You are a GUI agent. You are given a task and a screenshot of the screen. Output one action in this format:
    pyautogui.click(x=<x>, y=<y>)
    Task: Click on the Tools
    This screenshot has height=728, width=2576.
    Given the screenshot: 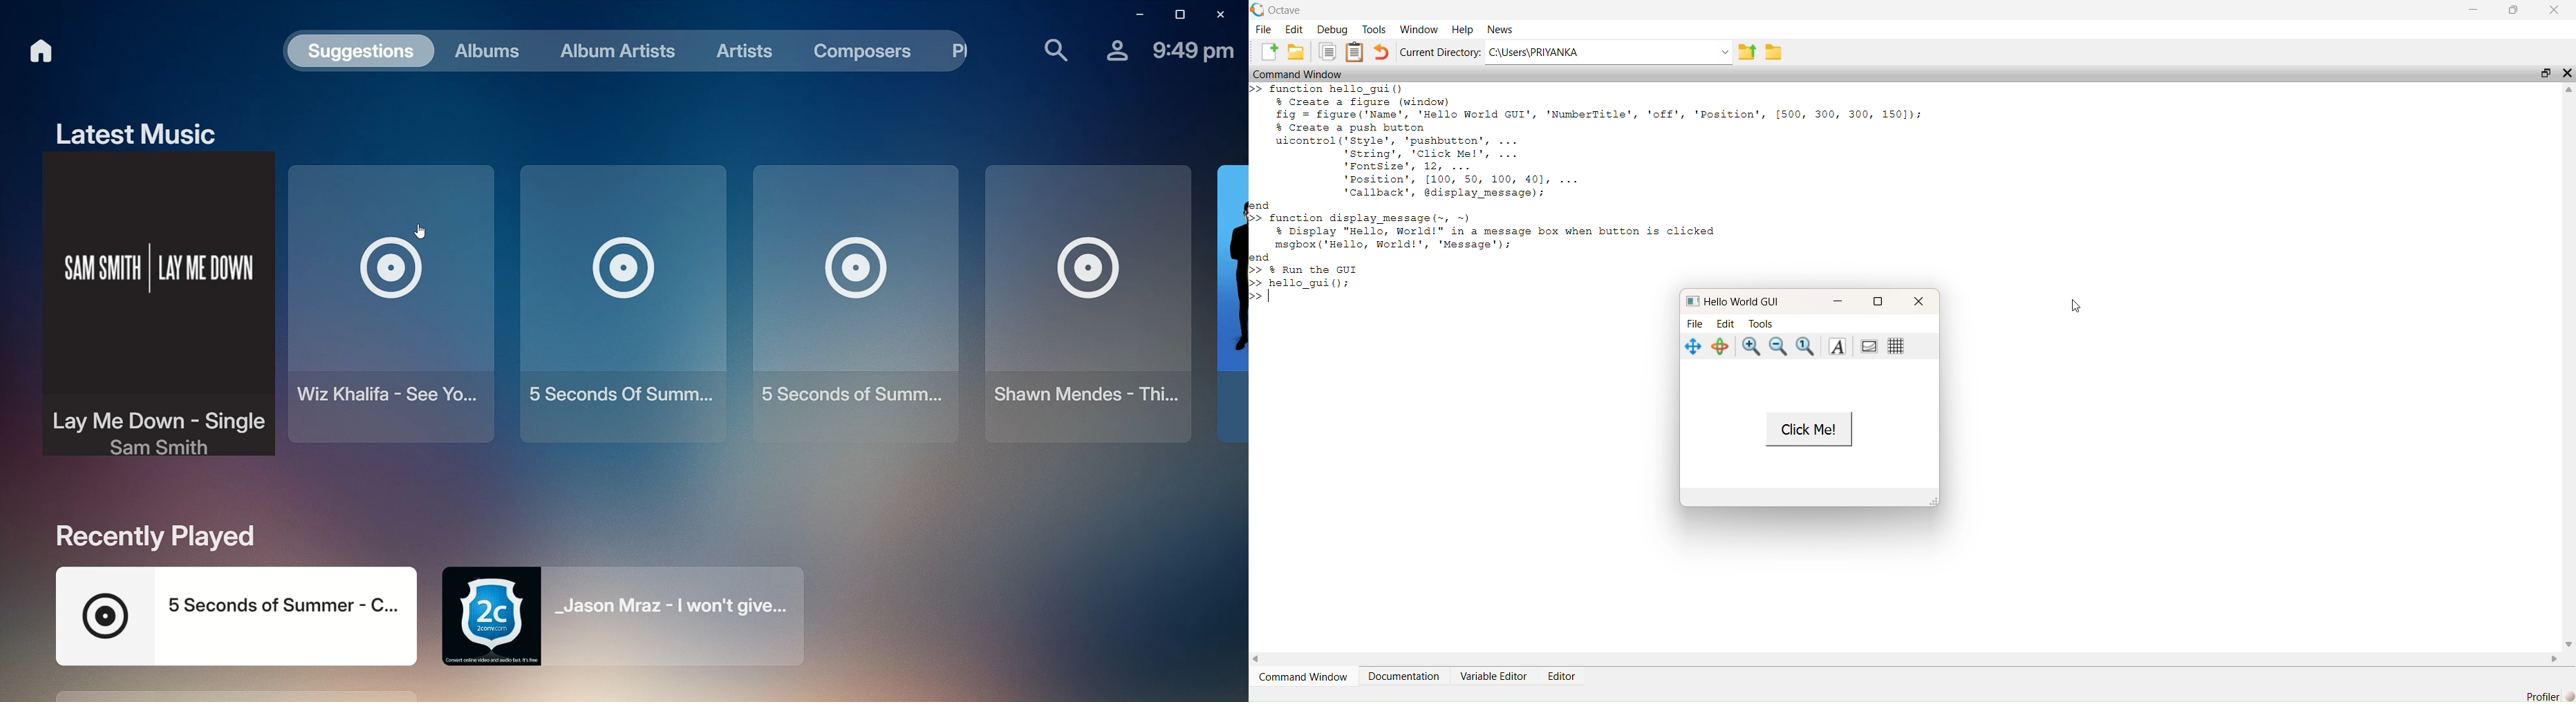 What is the action you would take?
    pyautogui.click(x=1374, y=28)
    